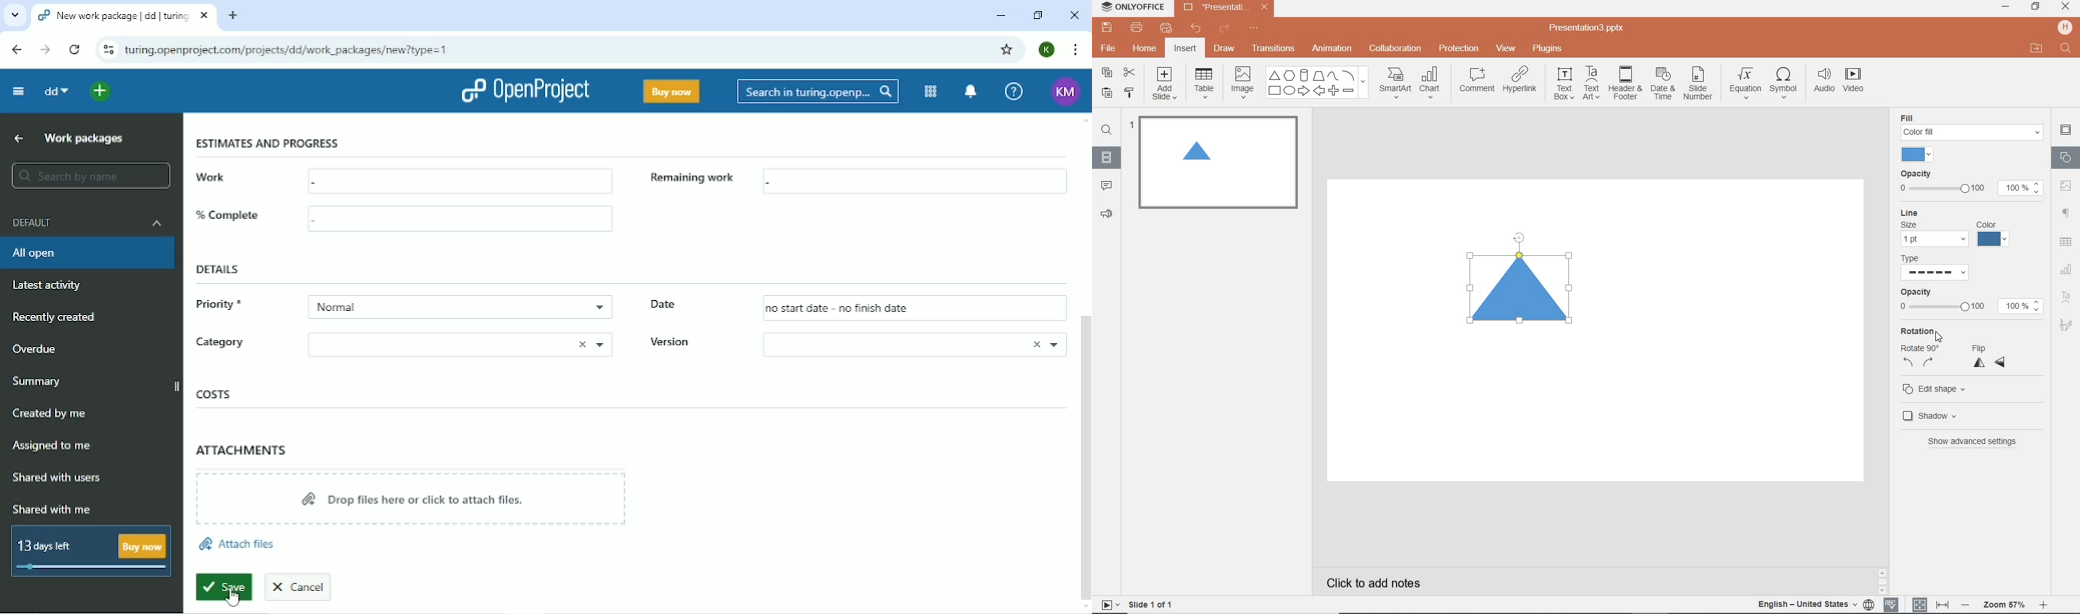 The height and width of the screenshot is (616, 2100). Describe the element at coordinates (236, 596) in the screenshot. I see `cursor` at that location.